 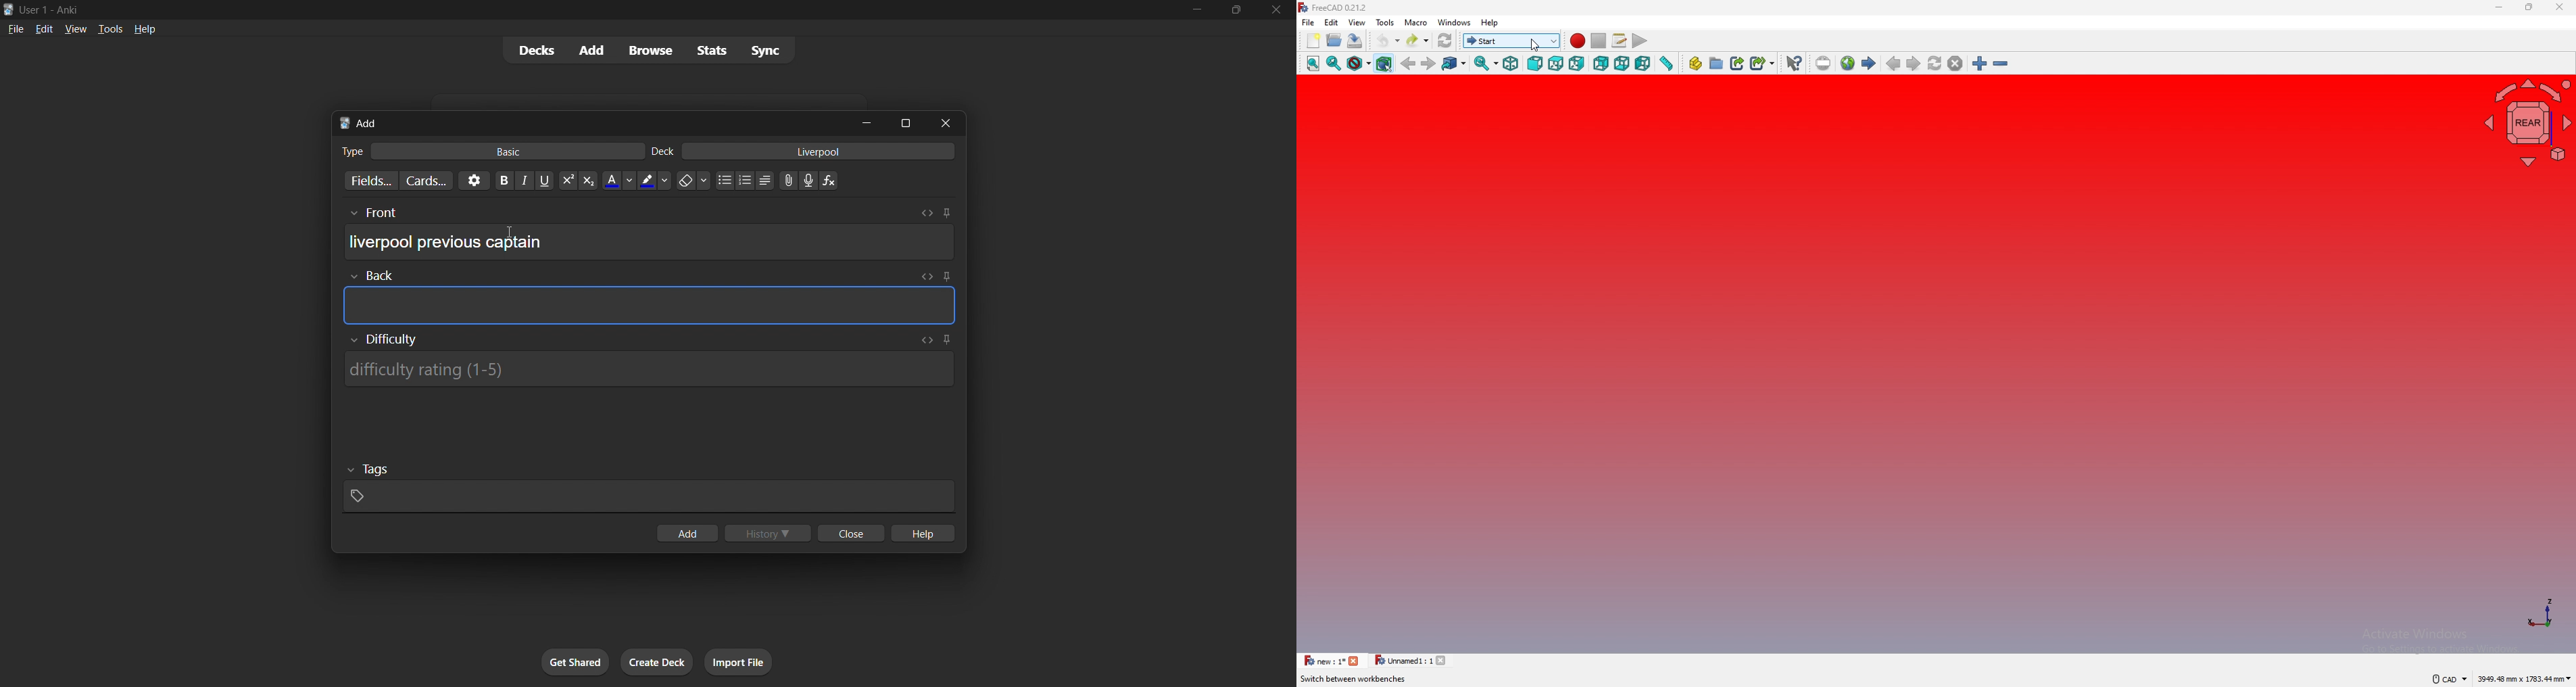 I want to click on card difficulty input box, so click(x=651, y=365).